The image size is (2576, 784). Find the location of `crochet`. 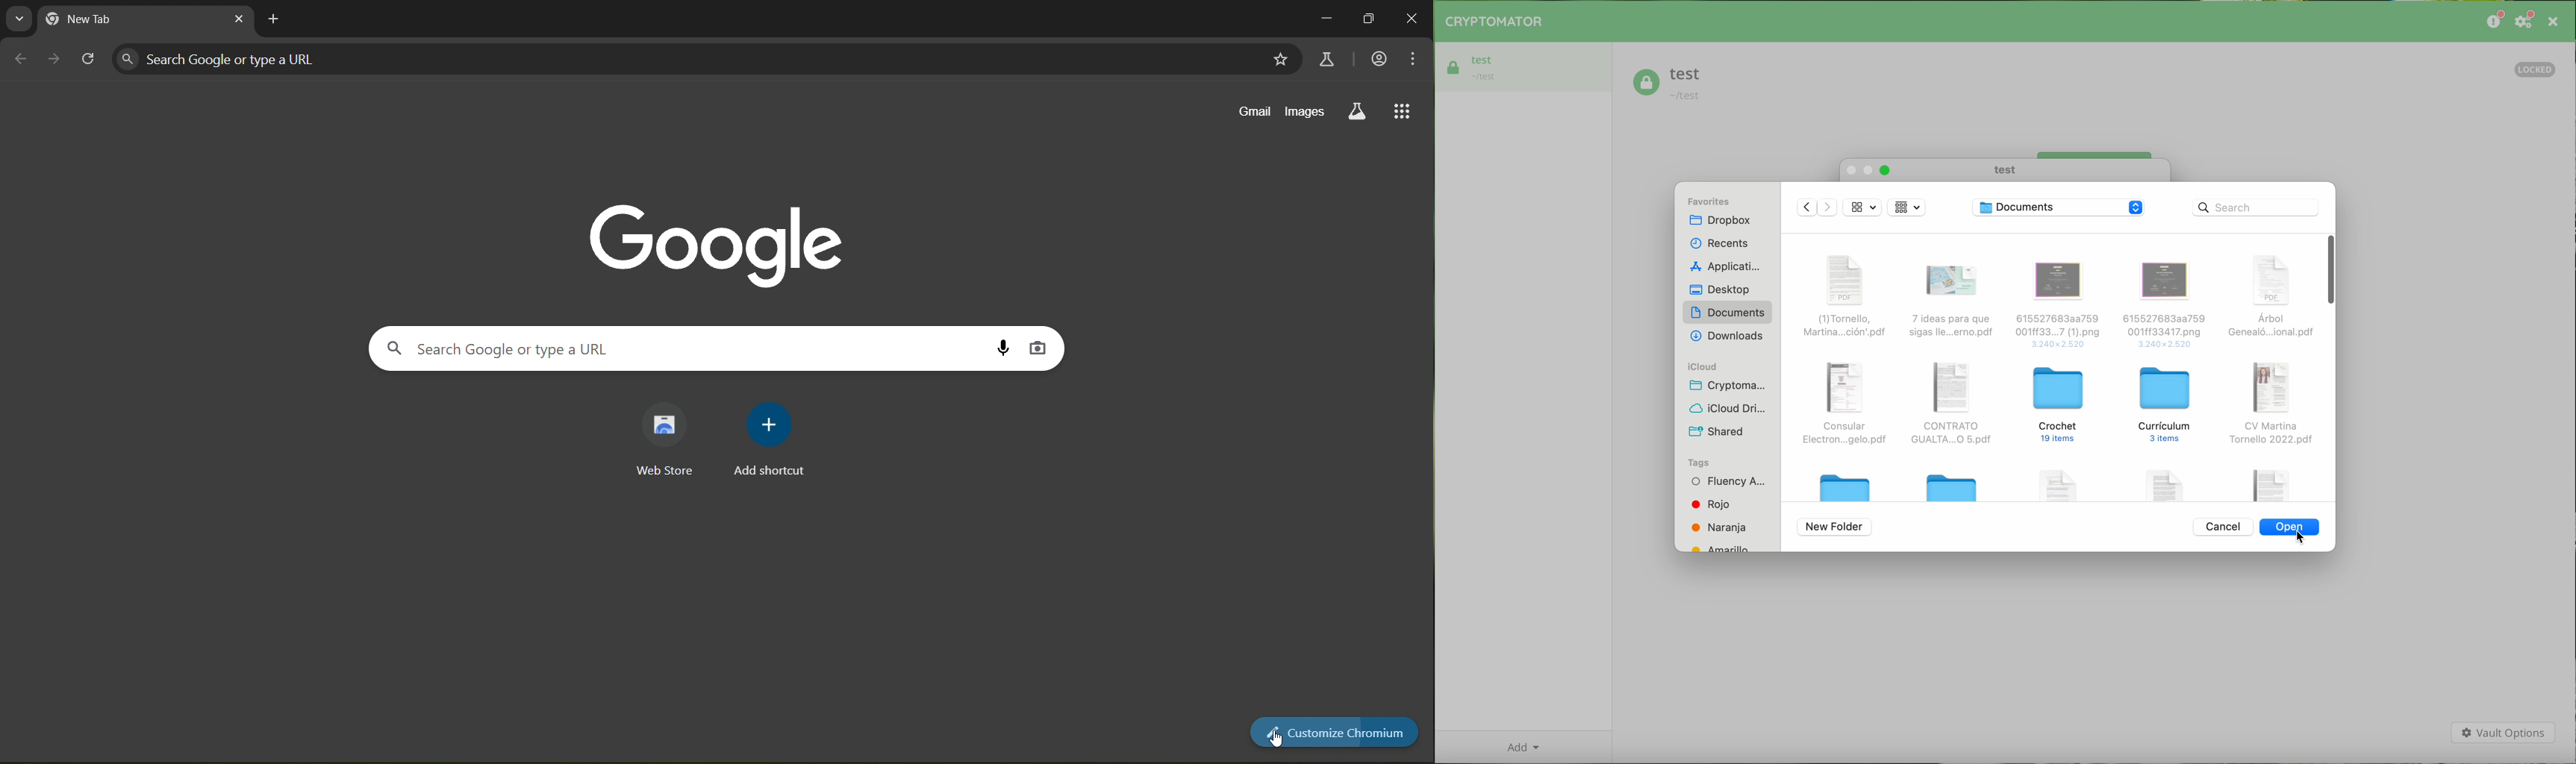

crochet is located at coordinates (2060, 405).